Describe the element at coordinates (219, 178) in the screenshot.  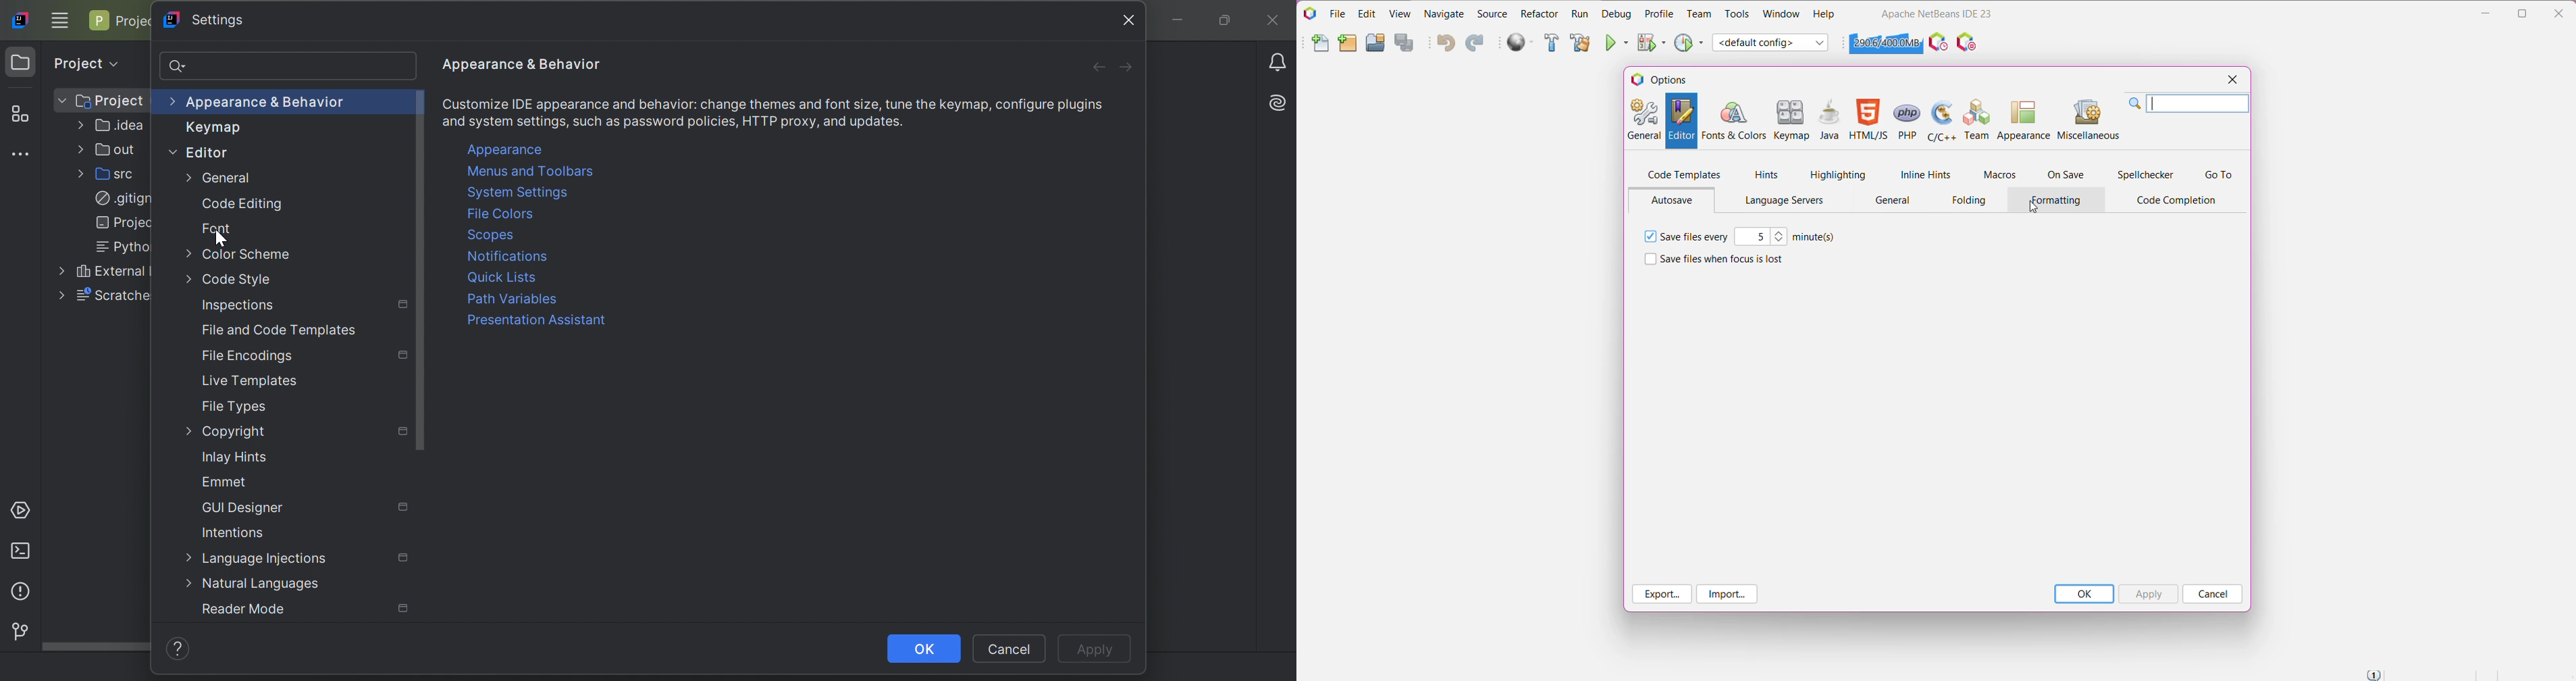
I see `General` at that location.